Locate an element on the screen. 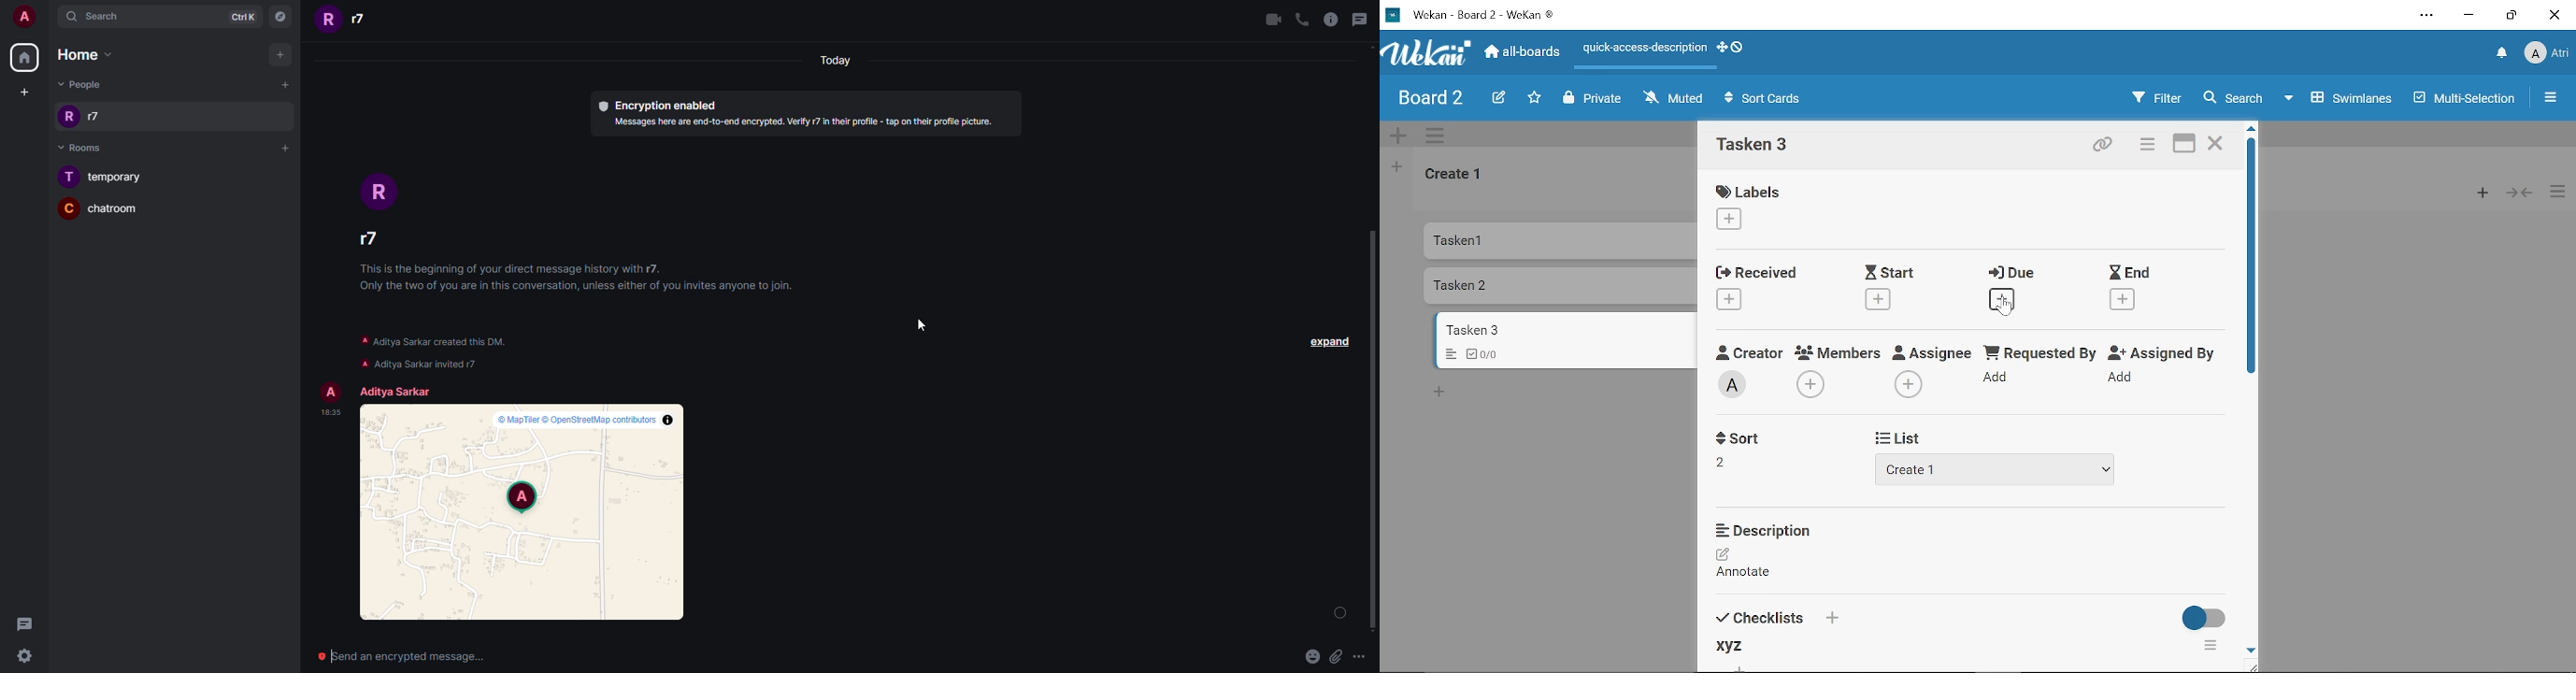  Close is located at coordinates (2555, 16).